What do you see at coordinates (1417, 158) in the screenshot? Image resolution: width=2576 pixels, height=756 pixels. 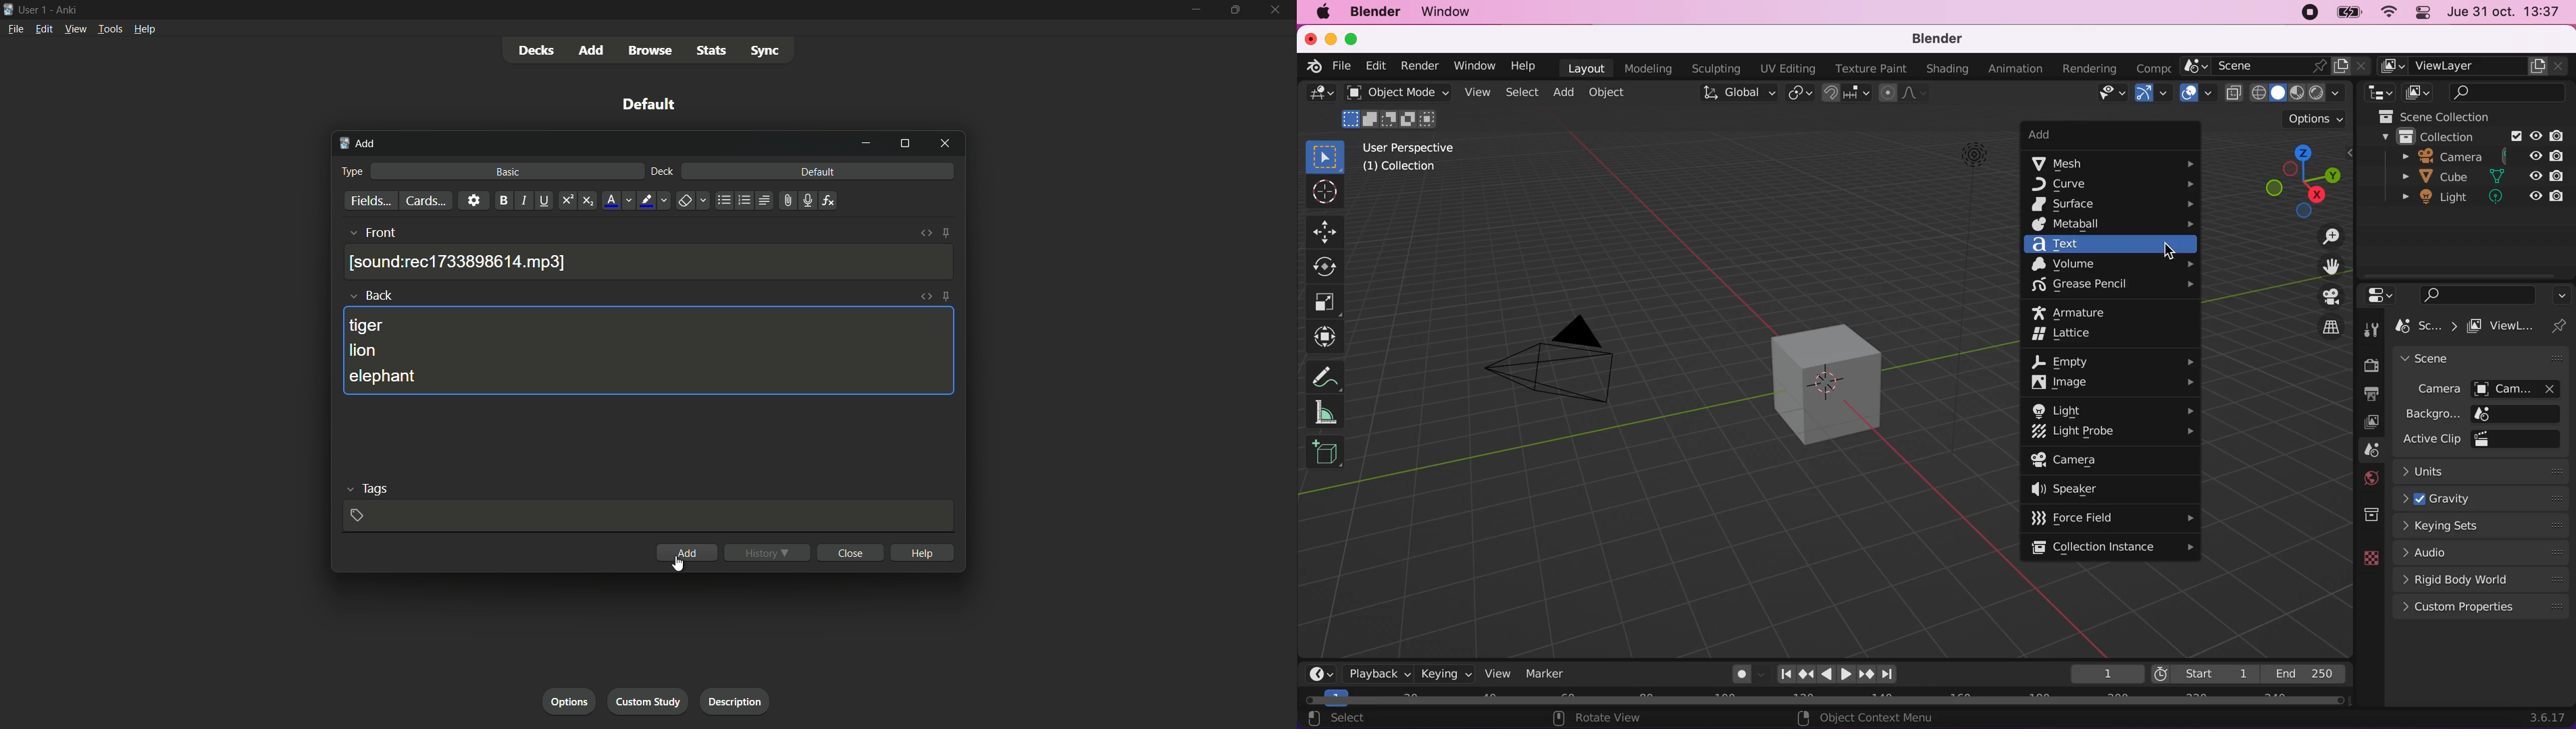 I see `user perspective (1) collection` at bounding box center [1417, 158].